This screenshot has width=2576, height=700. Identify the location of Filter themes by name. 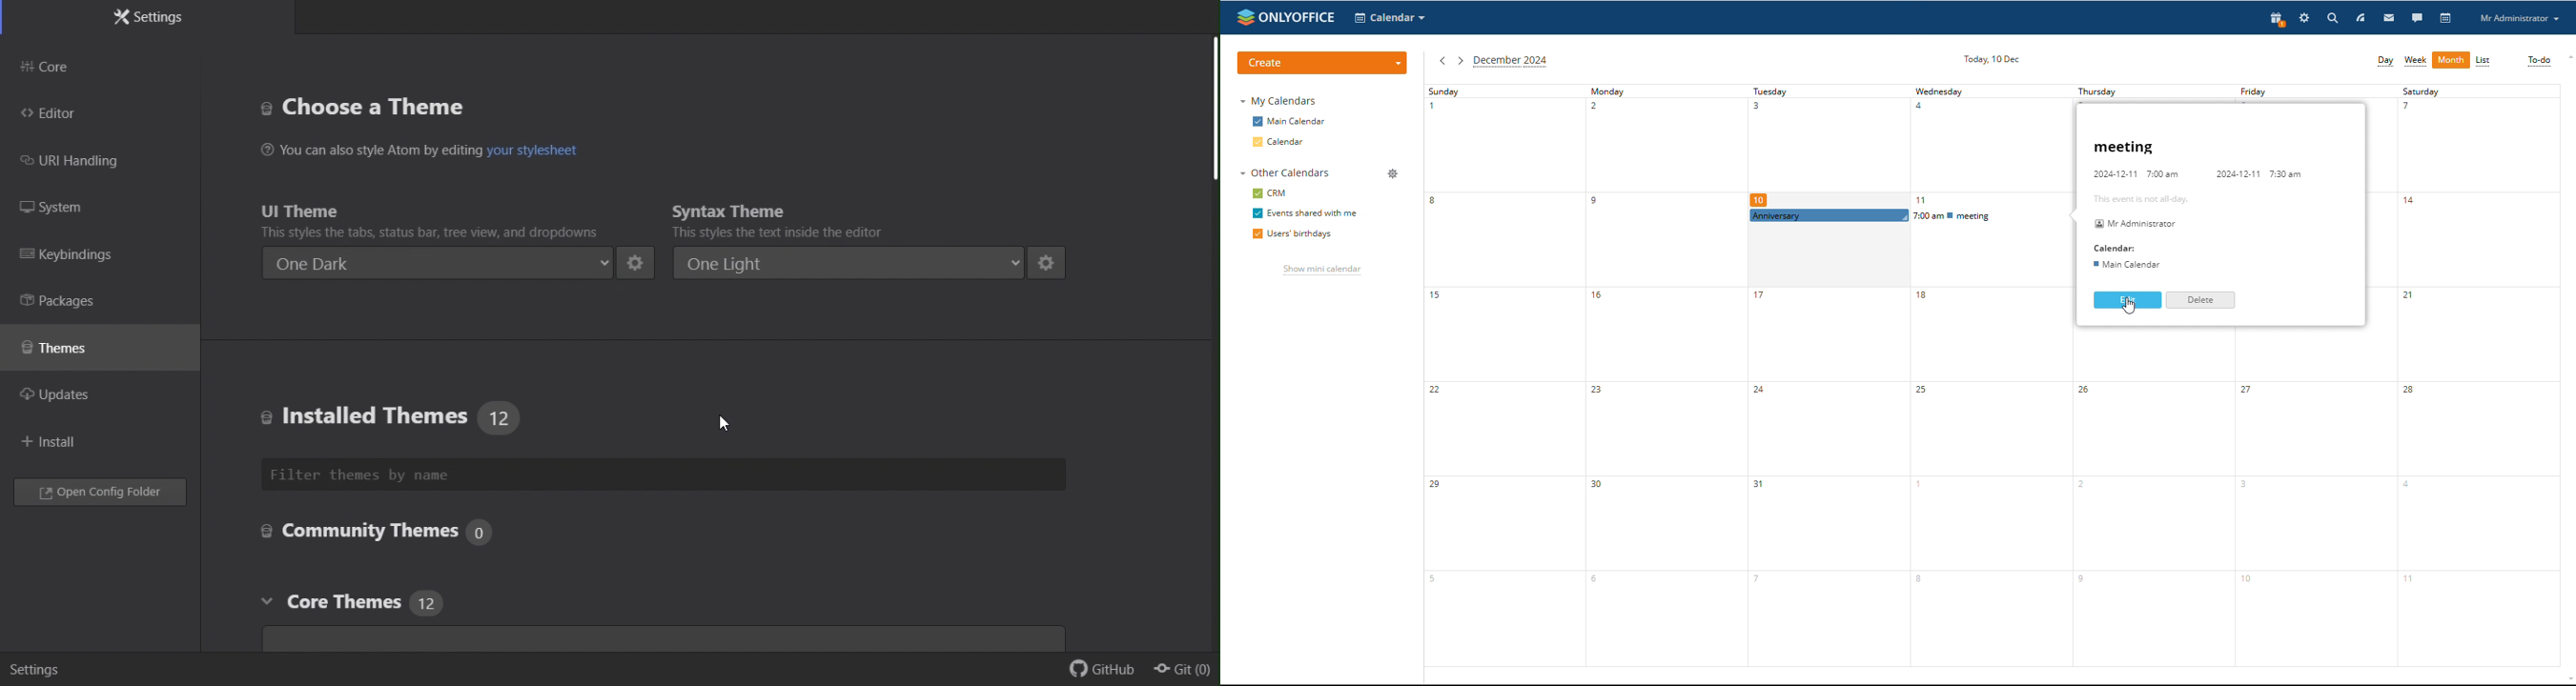
(444, 471).